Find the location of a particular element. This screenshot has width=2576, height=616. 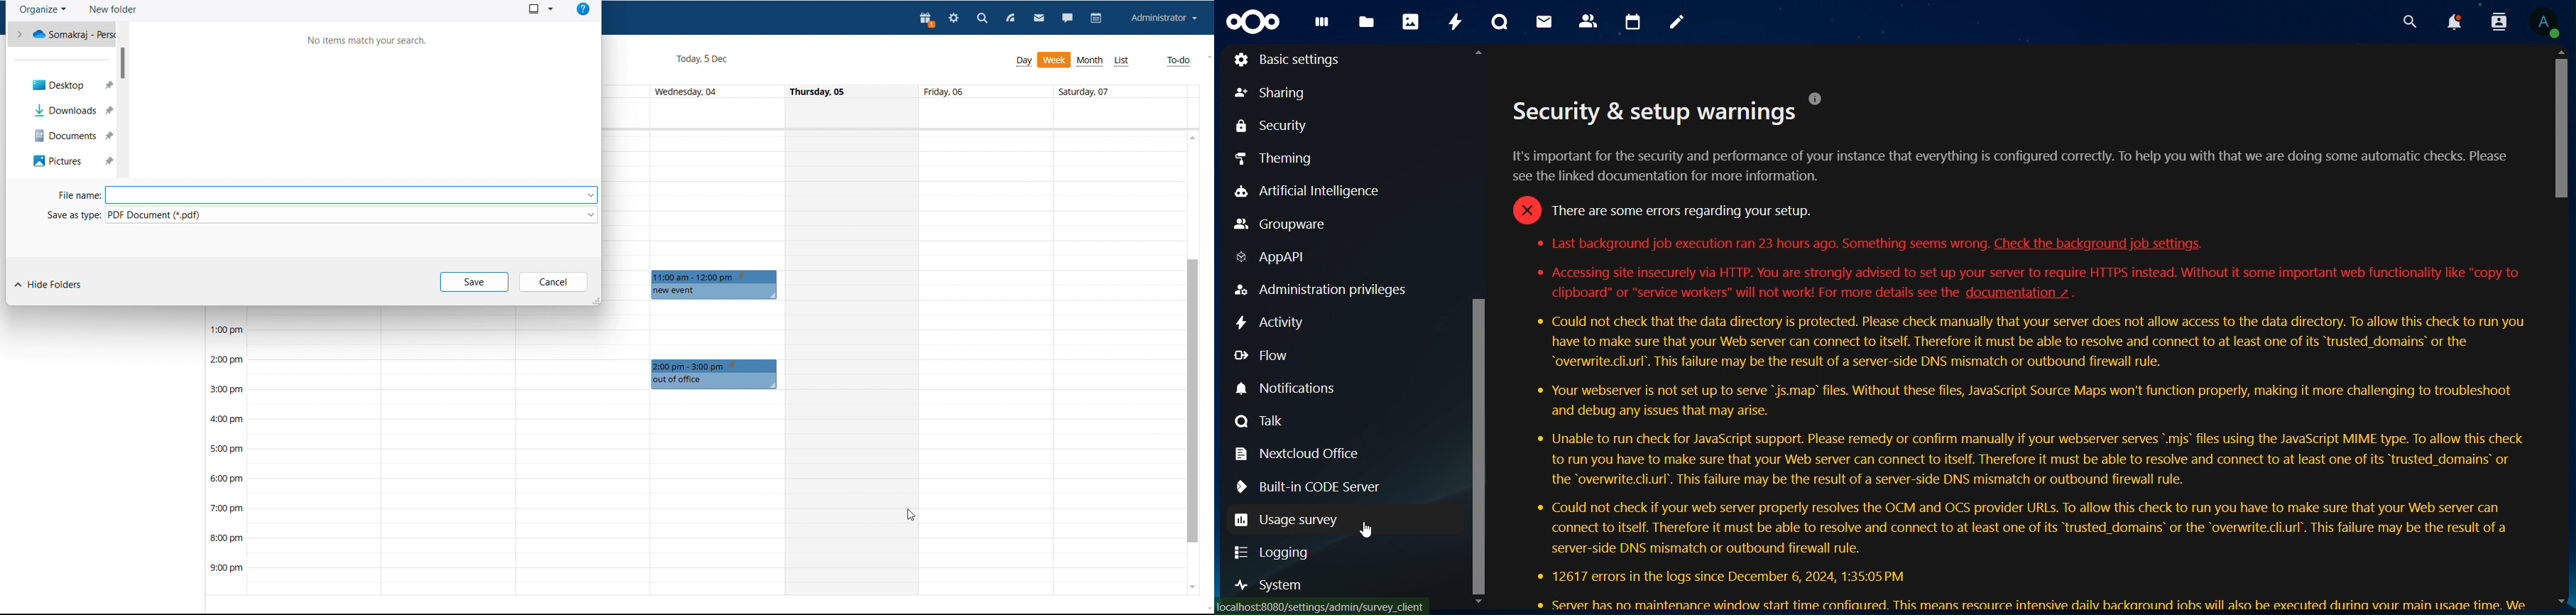

to-do is located at coordinates (1179, 61).